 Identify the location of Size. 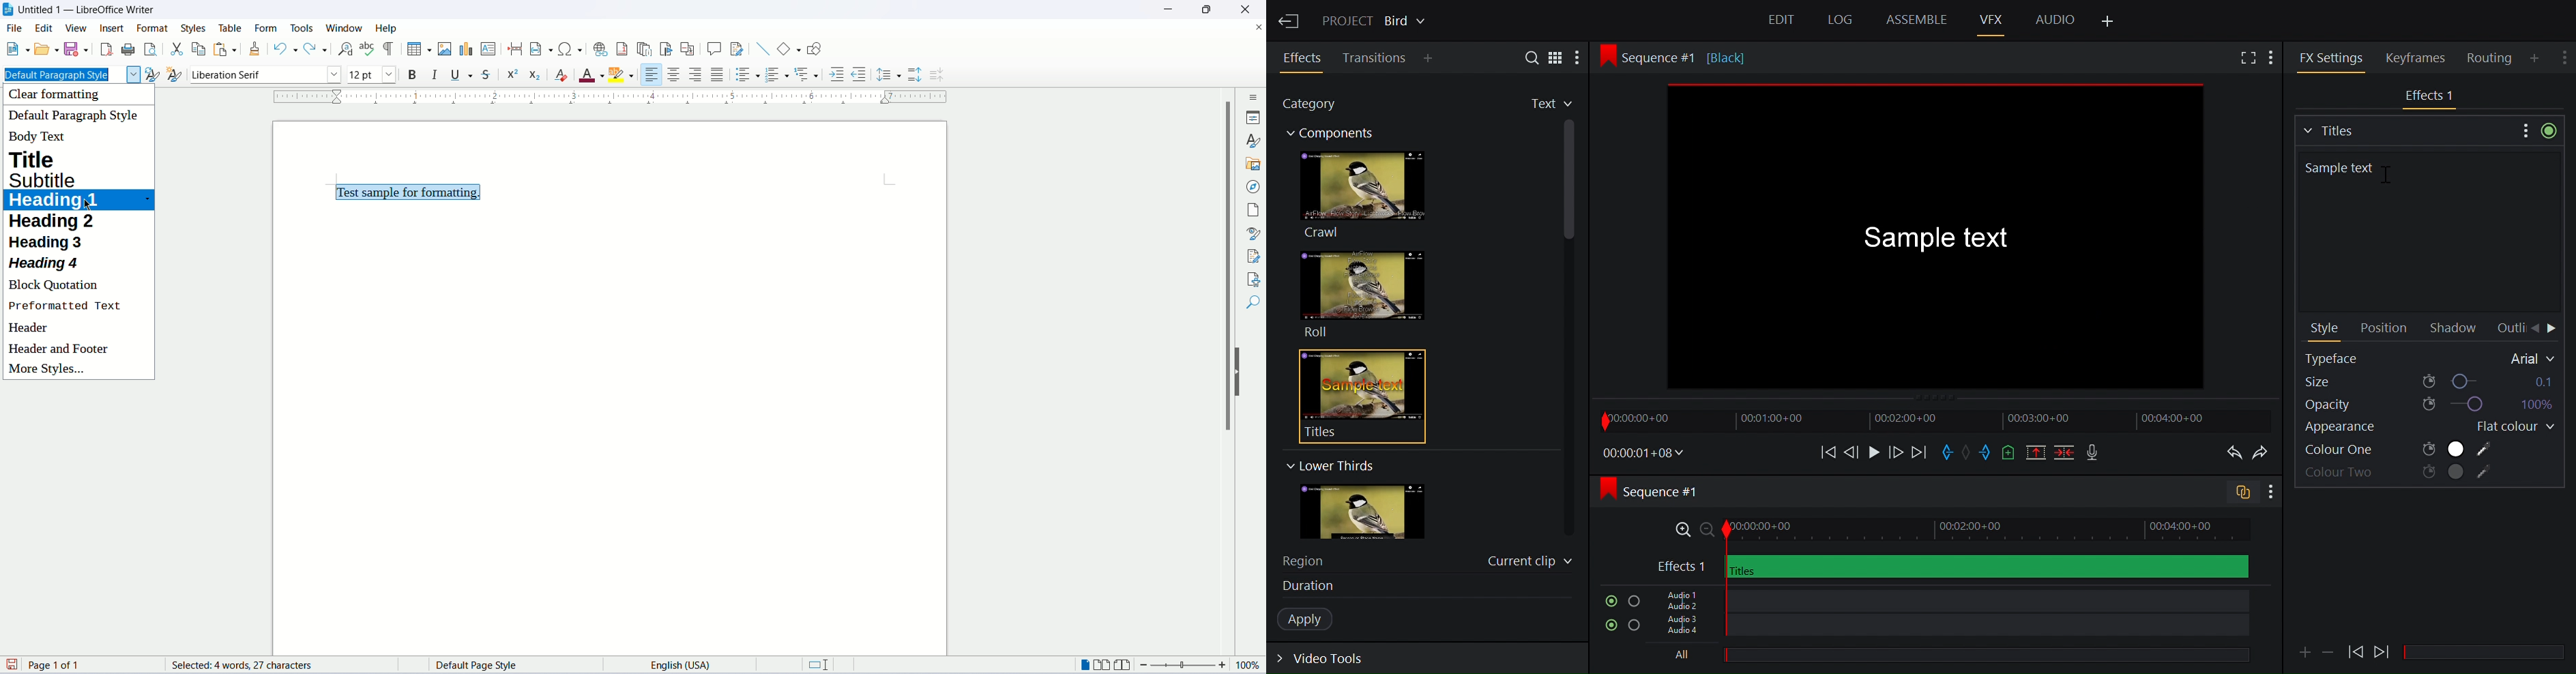
(2429, 381).